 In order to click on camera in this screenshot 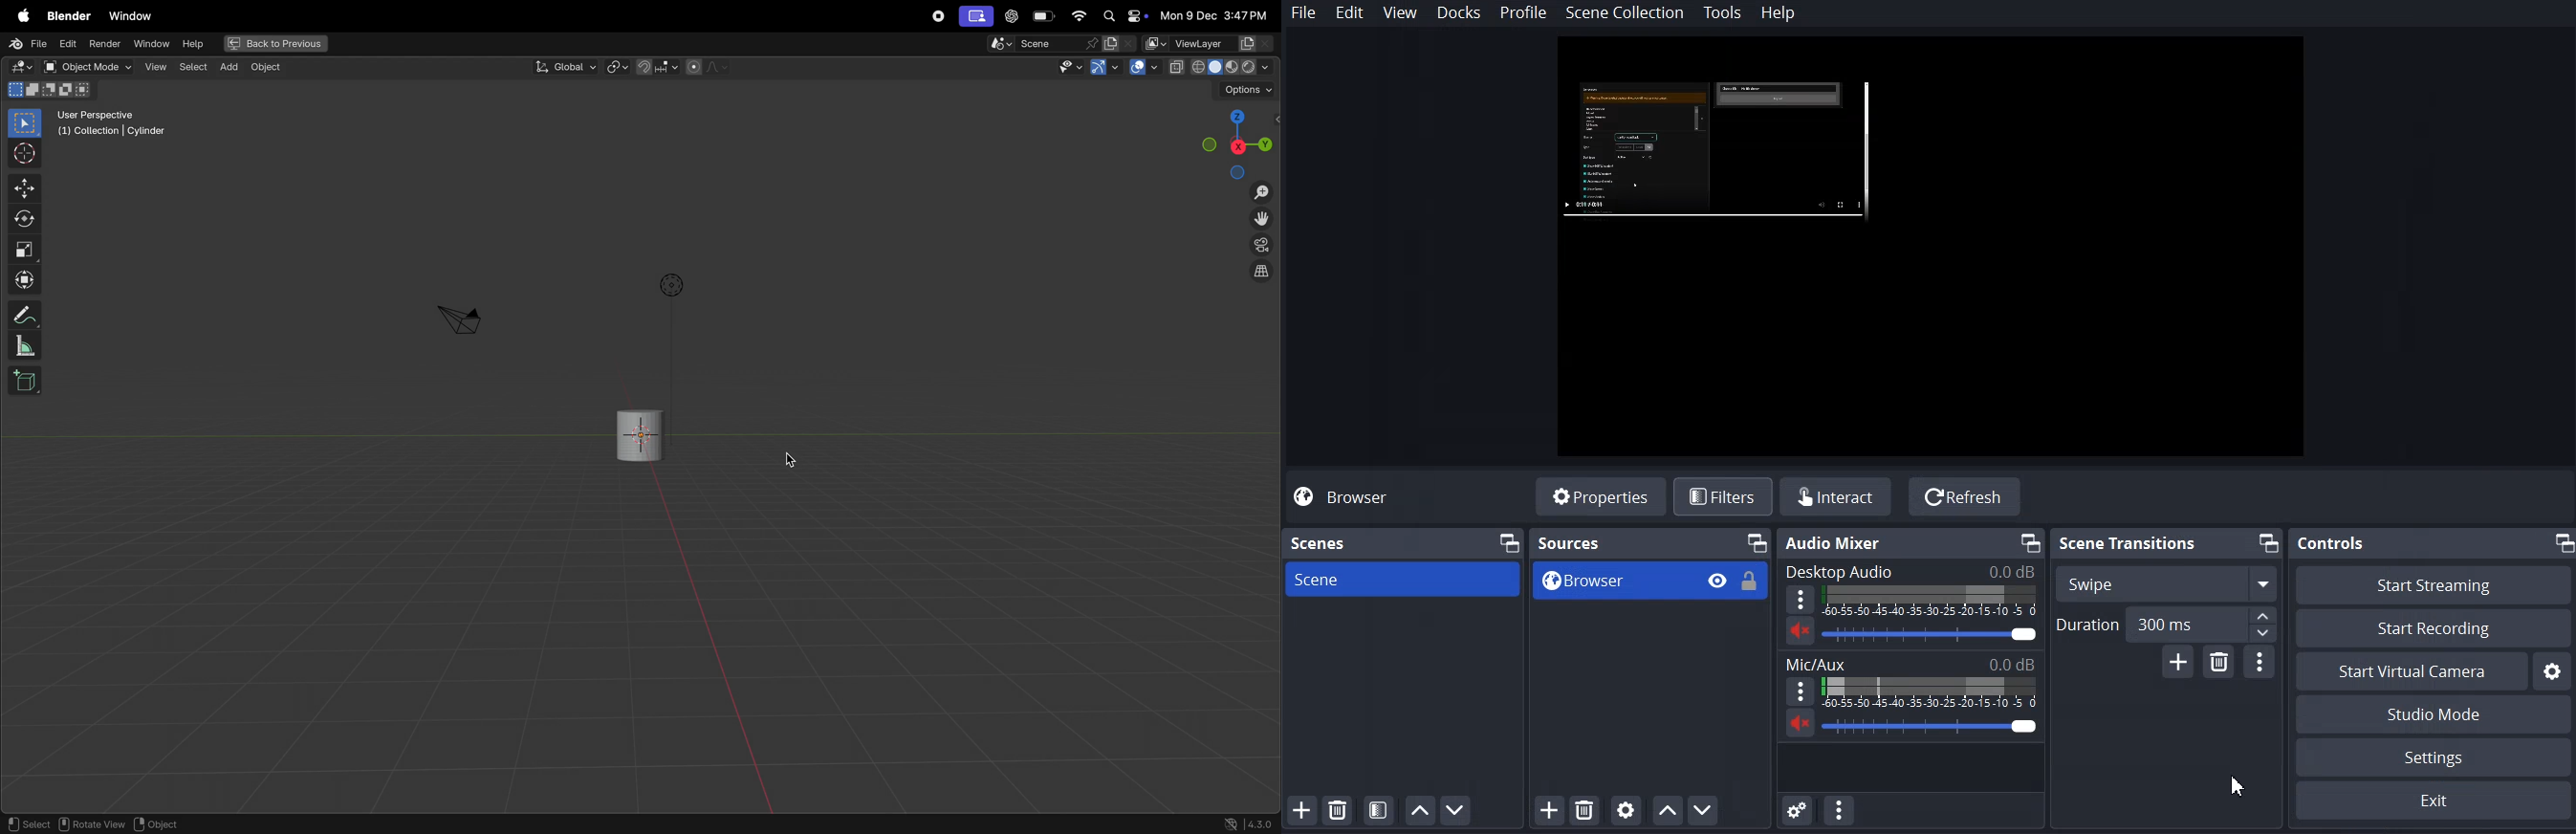, I will do `click(460, 319)`.